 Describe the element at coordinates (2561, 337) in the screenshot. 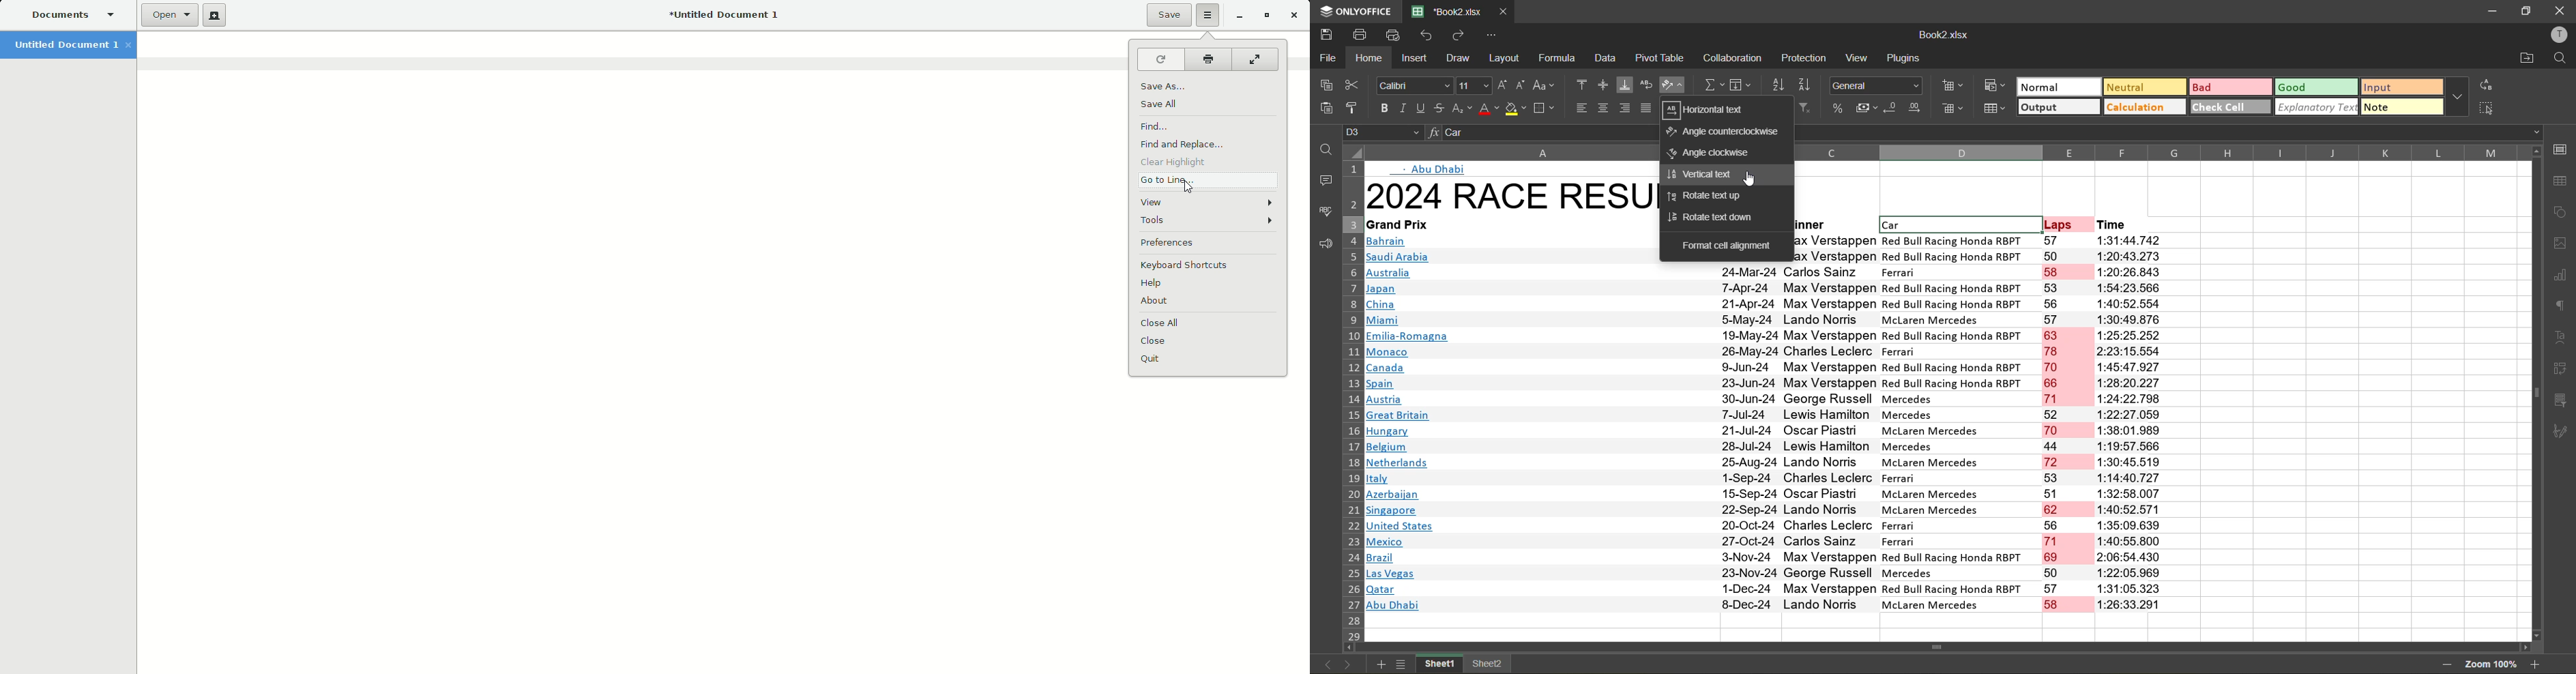

I see `text` at that location.